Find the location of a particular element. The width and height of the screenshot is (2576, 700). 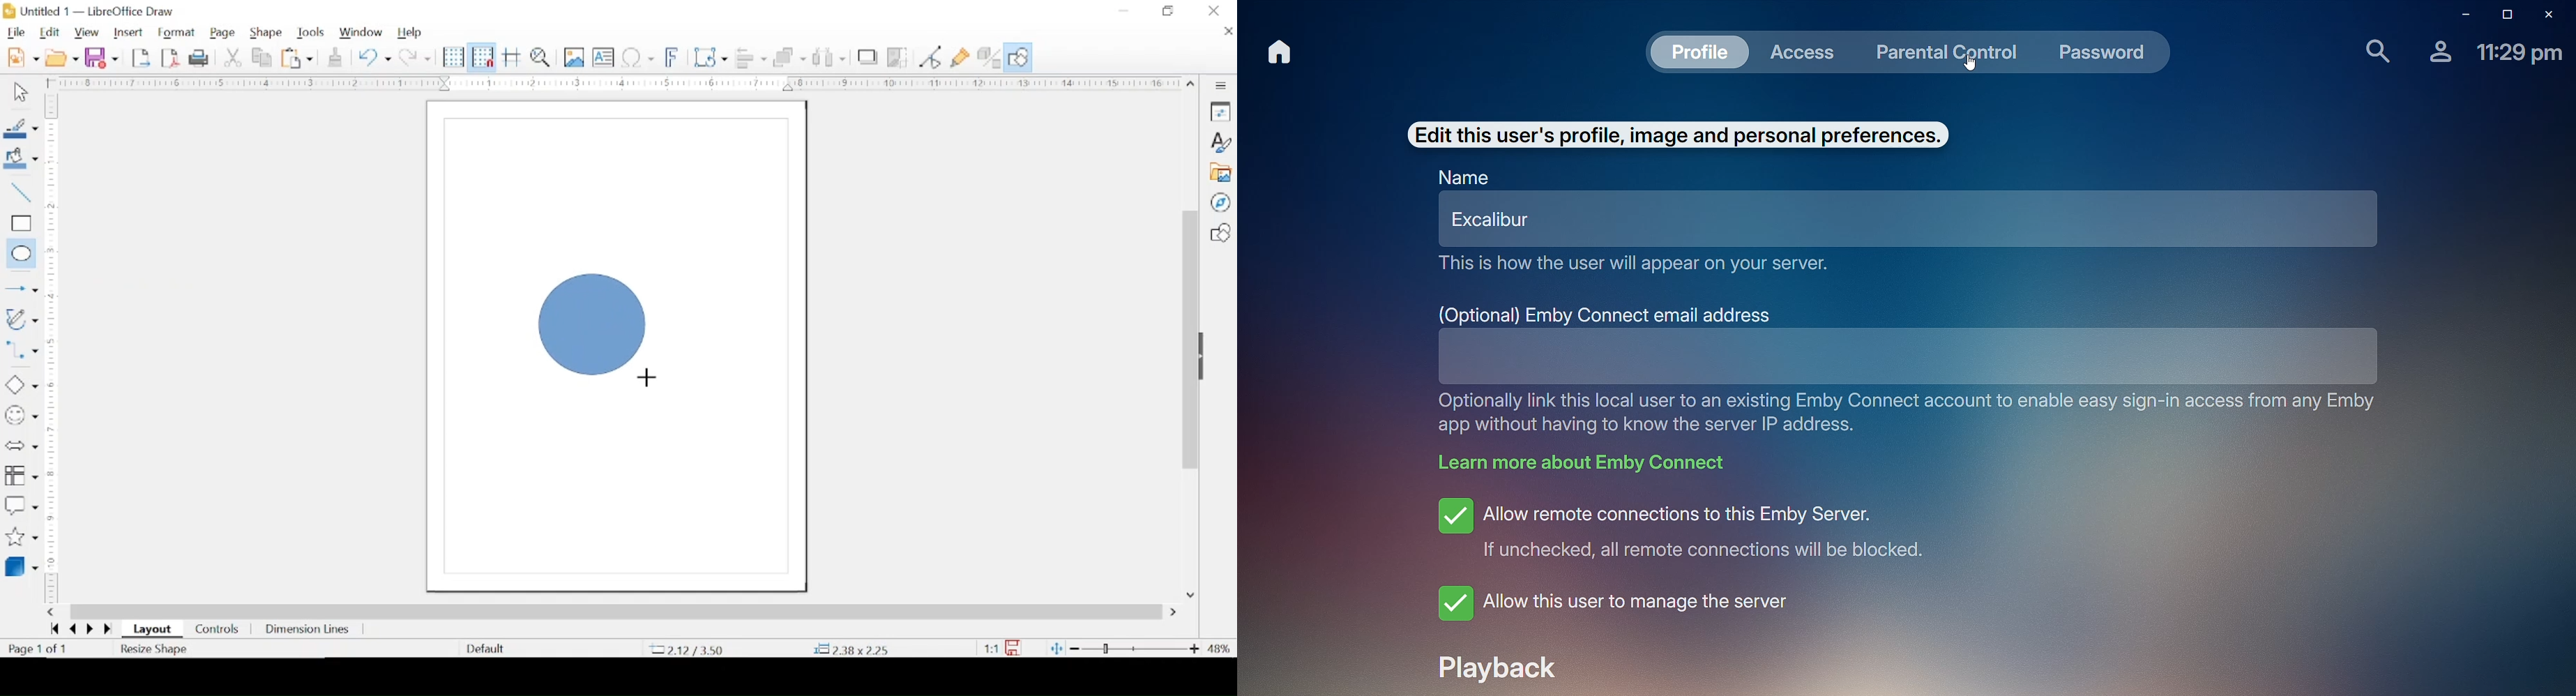

curves and polygons is located at coordinates (21, 319).